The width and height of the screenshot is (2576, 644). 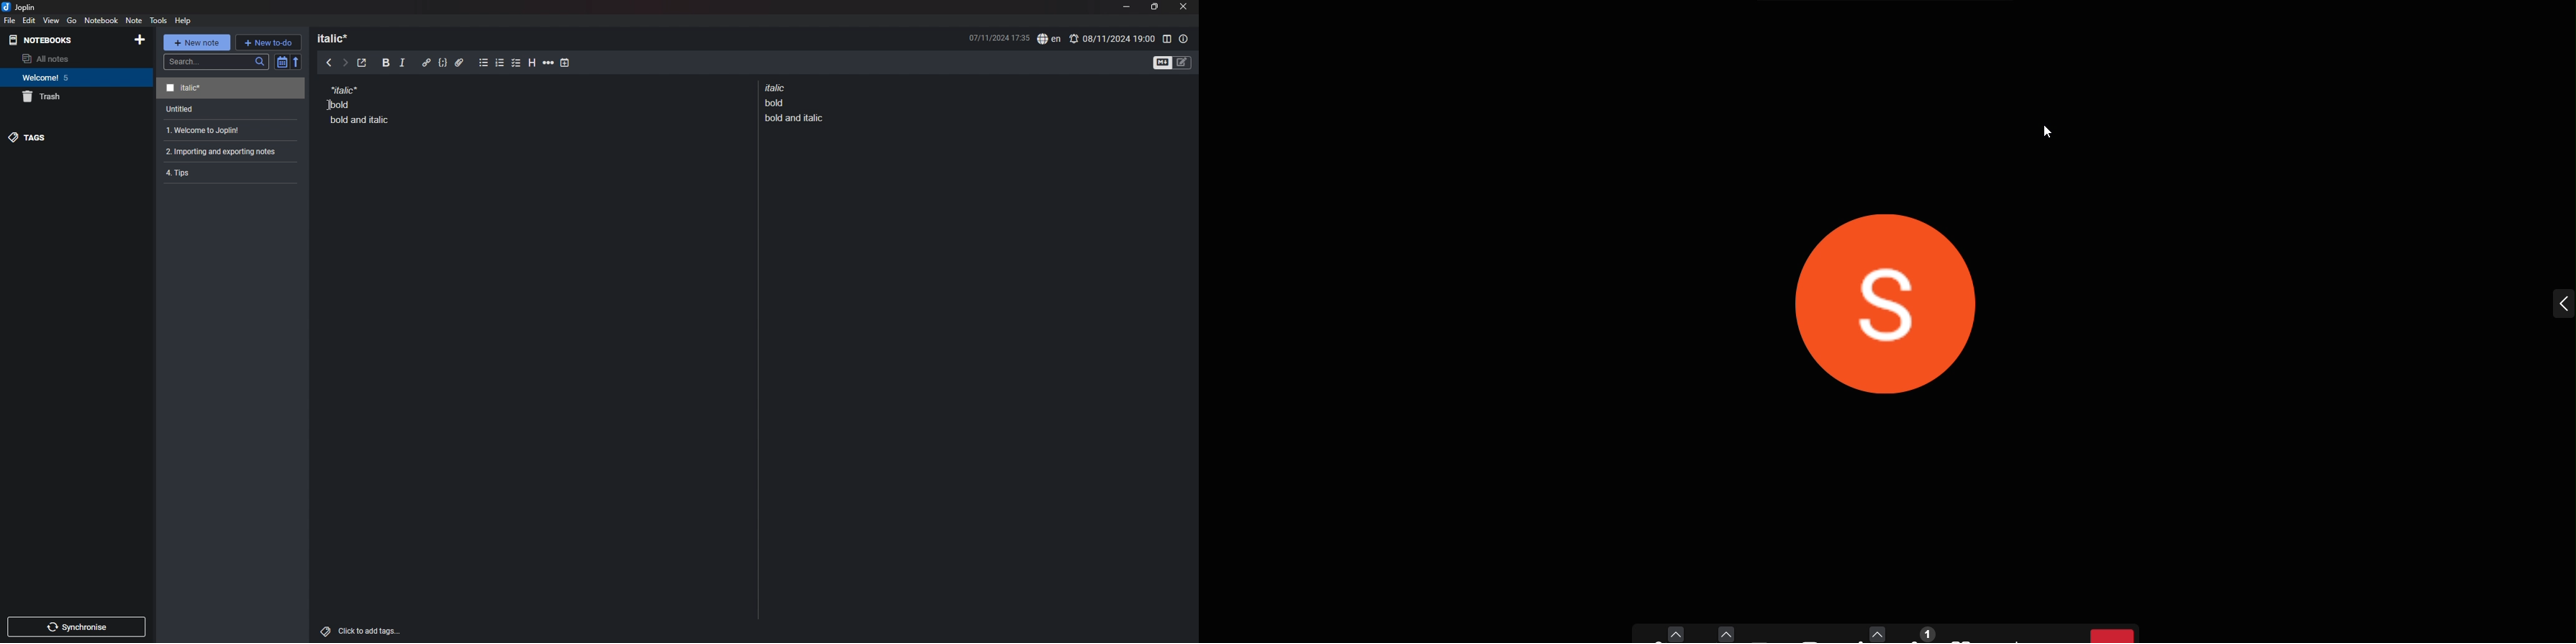 What do you see at coordinates (77, 97) in the screenshot?
I see `trash` at bounding box center [77, 97].